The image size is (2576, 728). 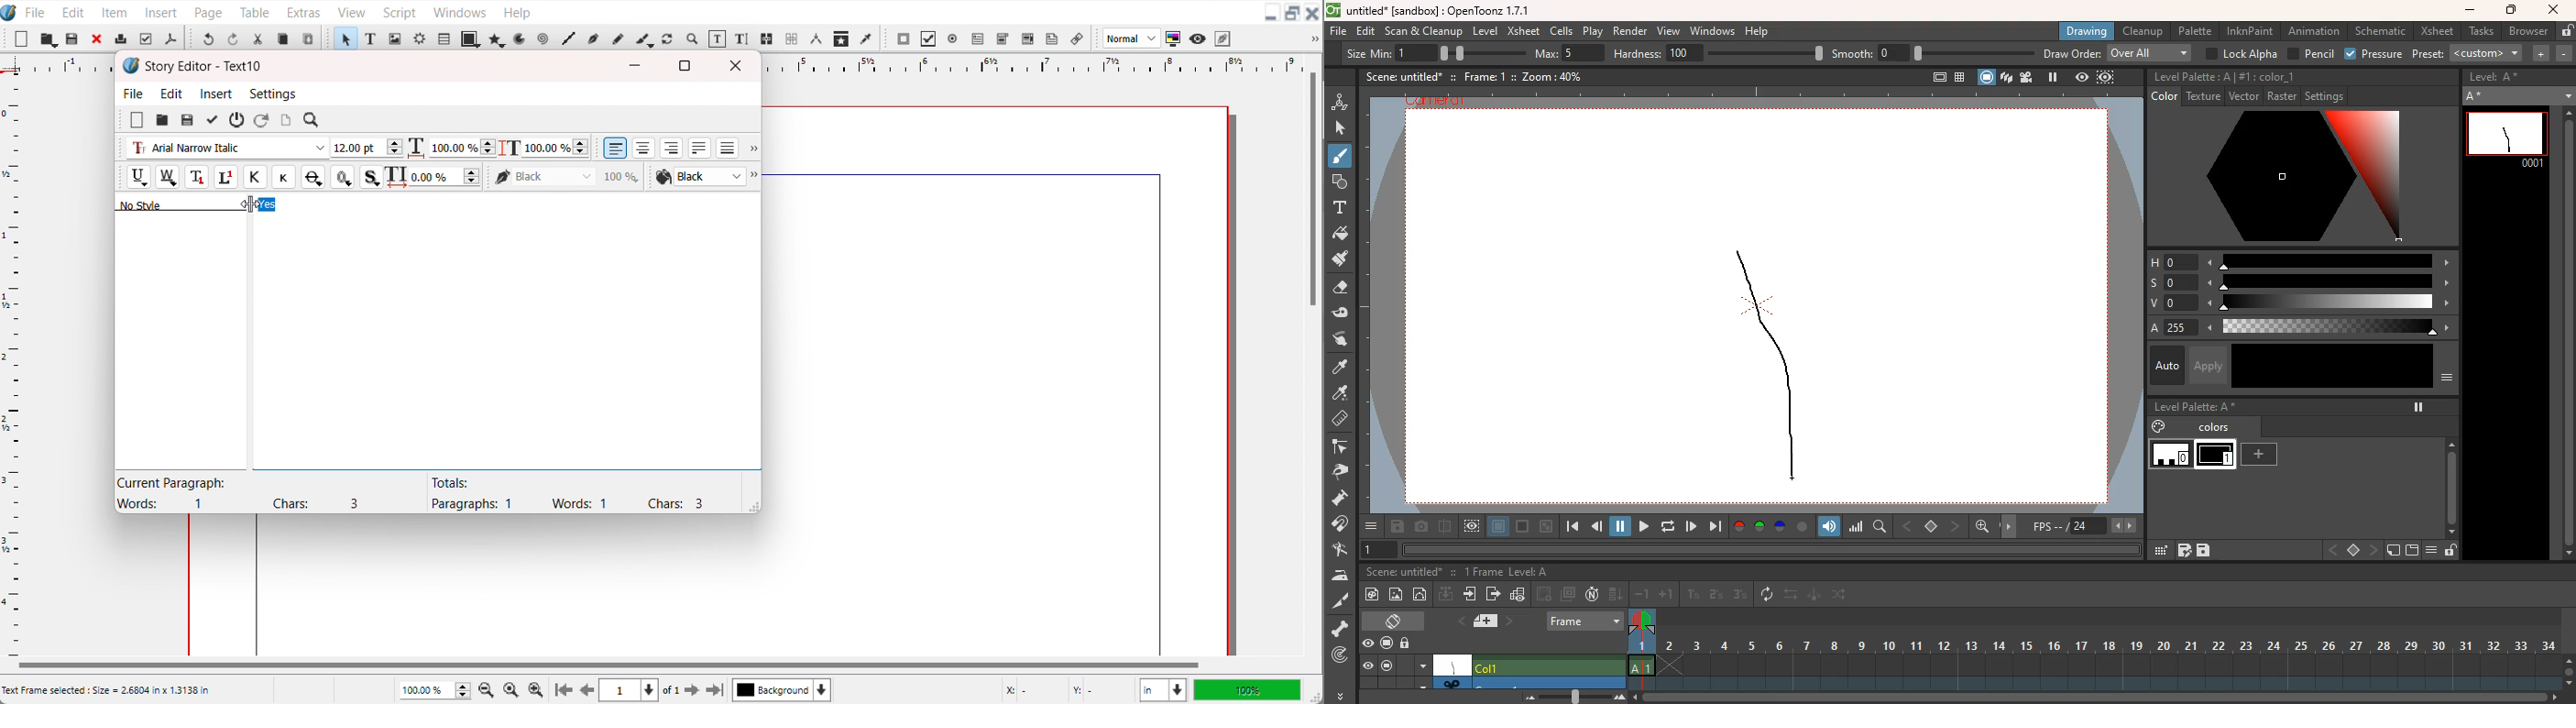 I want to click on animation, so click(x=1341, y=100).